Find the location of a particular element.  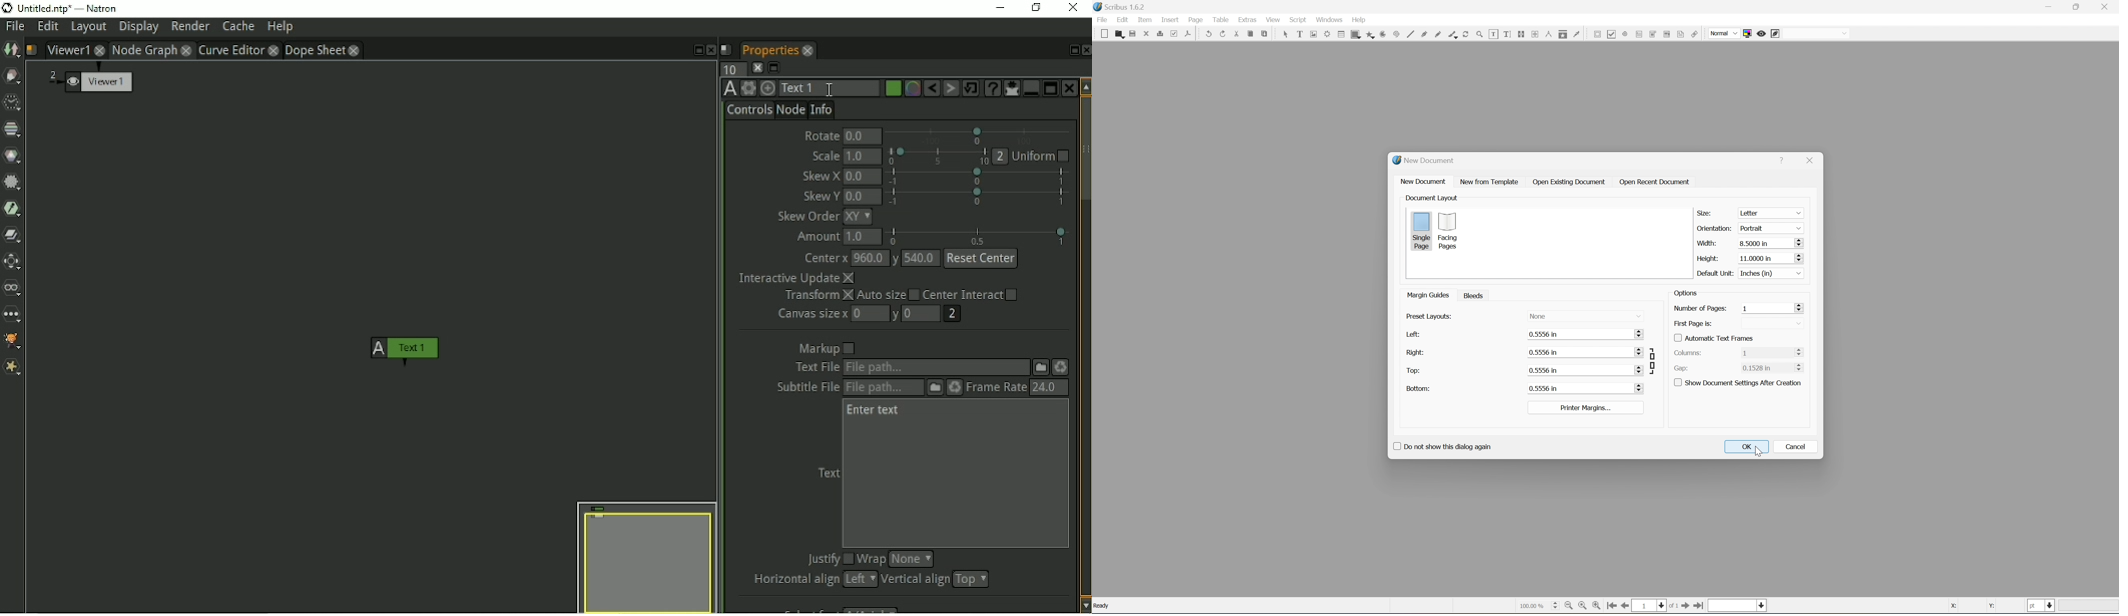

windows is located at coordinates (1331, 20).